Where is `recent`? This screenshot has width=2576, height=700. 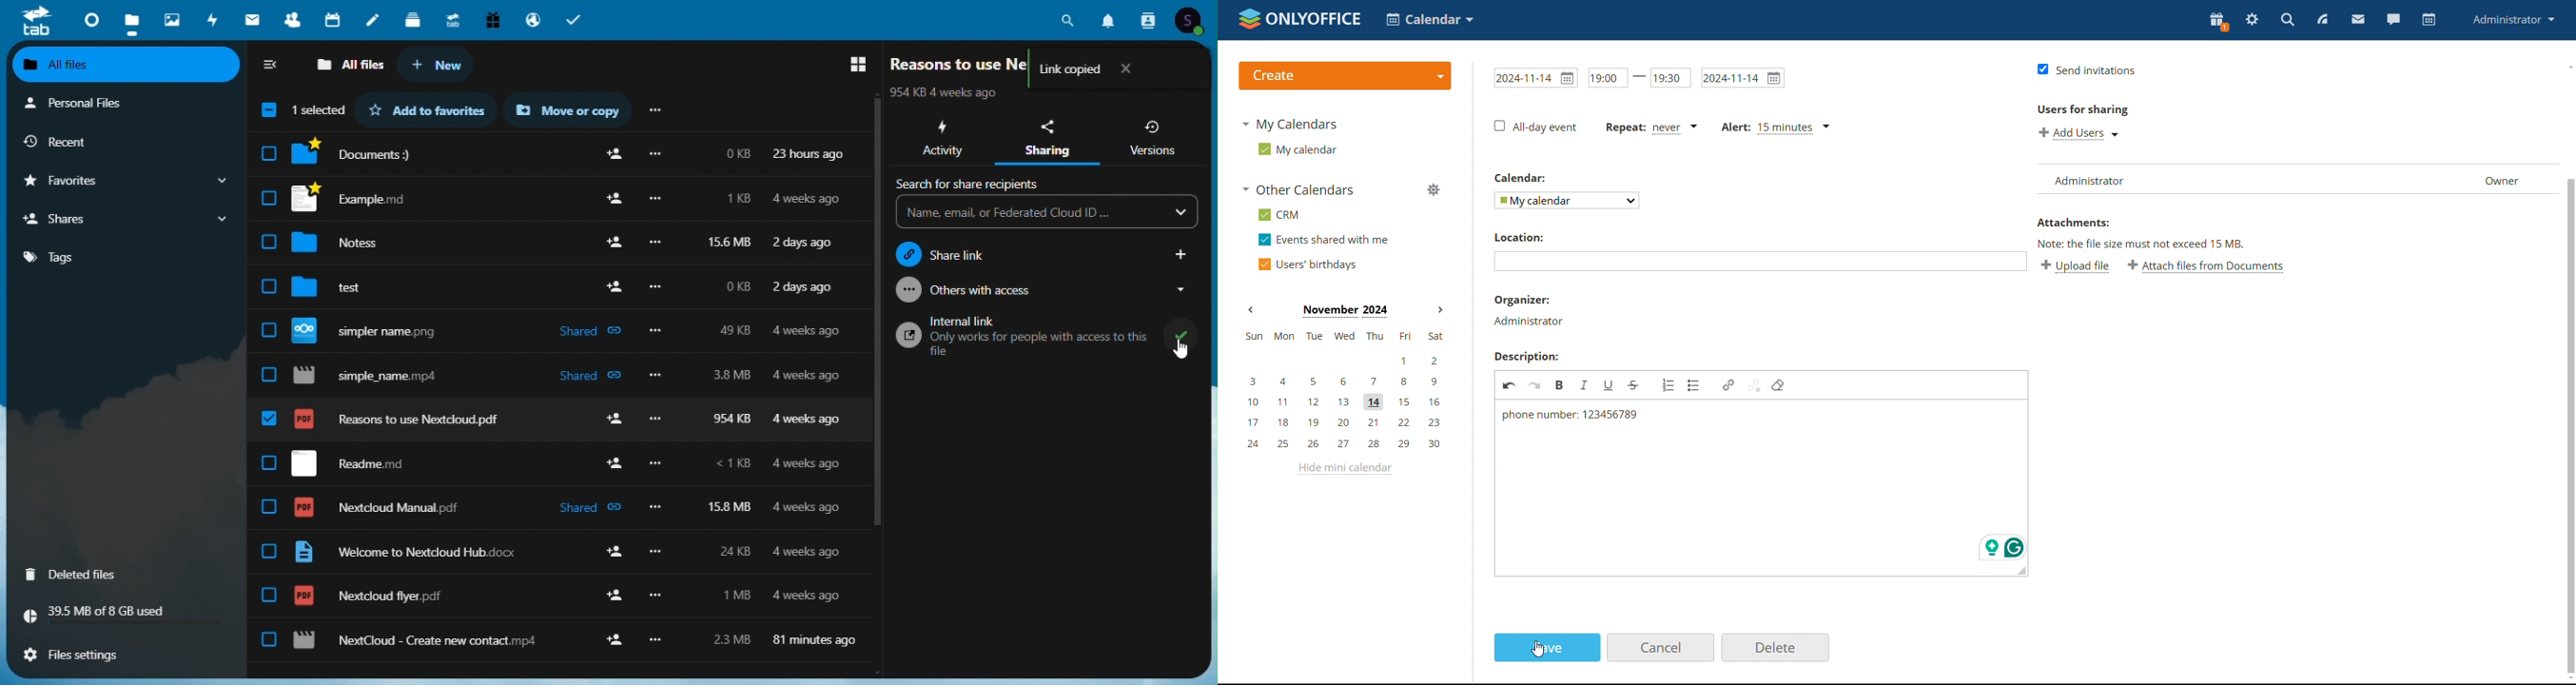
recent is located at coordinates (124, 142).